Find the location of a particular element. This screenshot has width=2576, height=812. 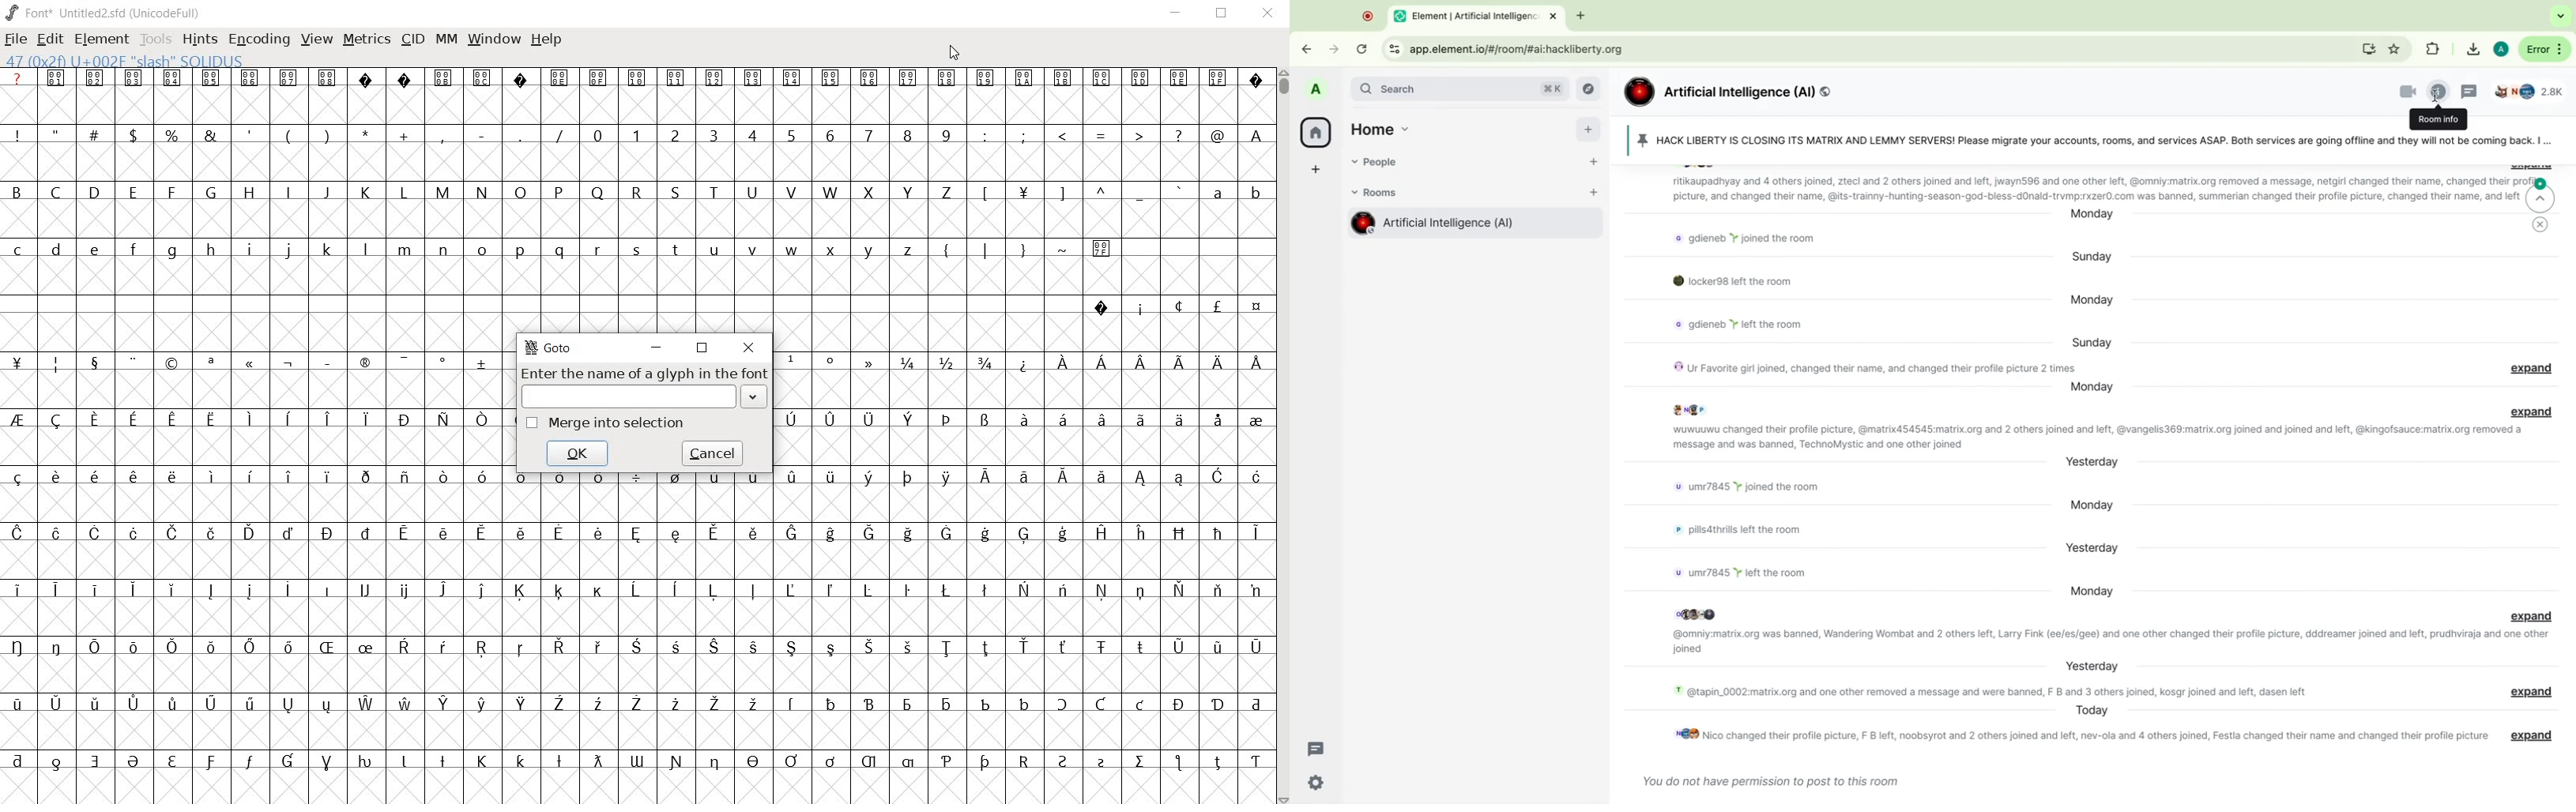

special letters is located at coordinates (258, 419).